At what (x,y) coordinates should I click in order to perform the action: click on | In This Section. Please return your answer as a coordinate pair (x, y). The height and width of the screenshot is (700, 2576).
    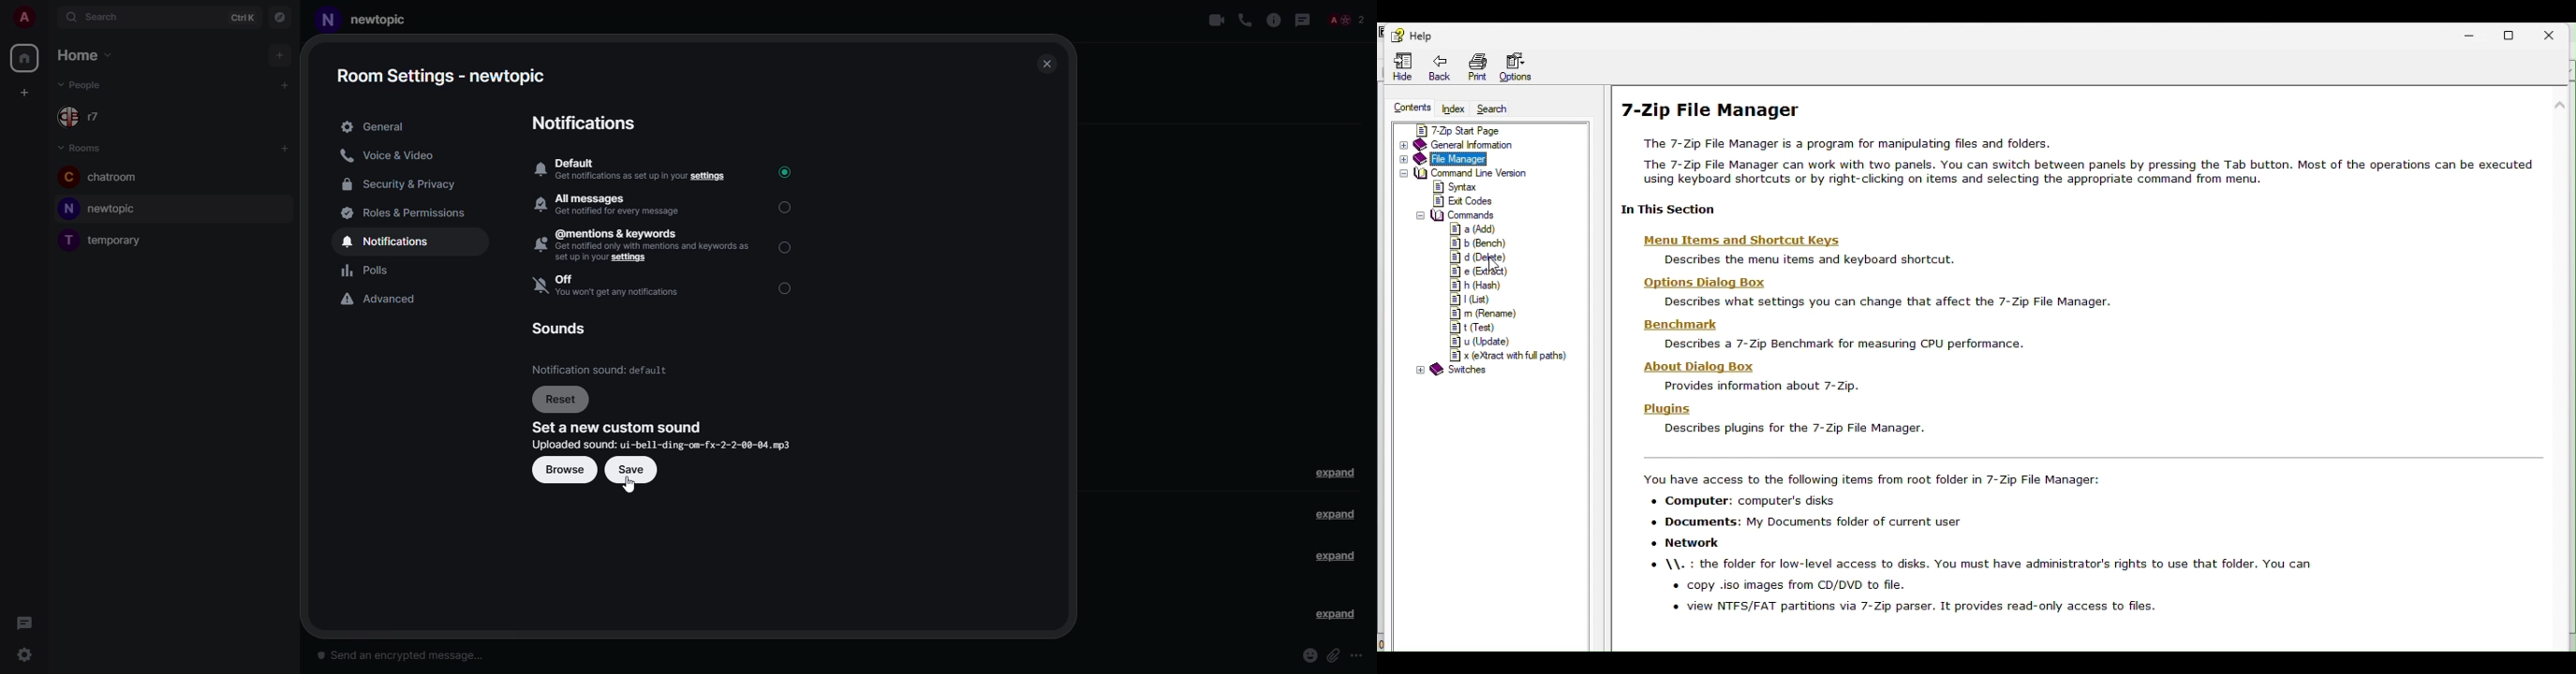
    Looking at the image, I should click on (1665, 210).